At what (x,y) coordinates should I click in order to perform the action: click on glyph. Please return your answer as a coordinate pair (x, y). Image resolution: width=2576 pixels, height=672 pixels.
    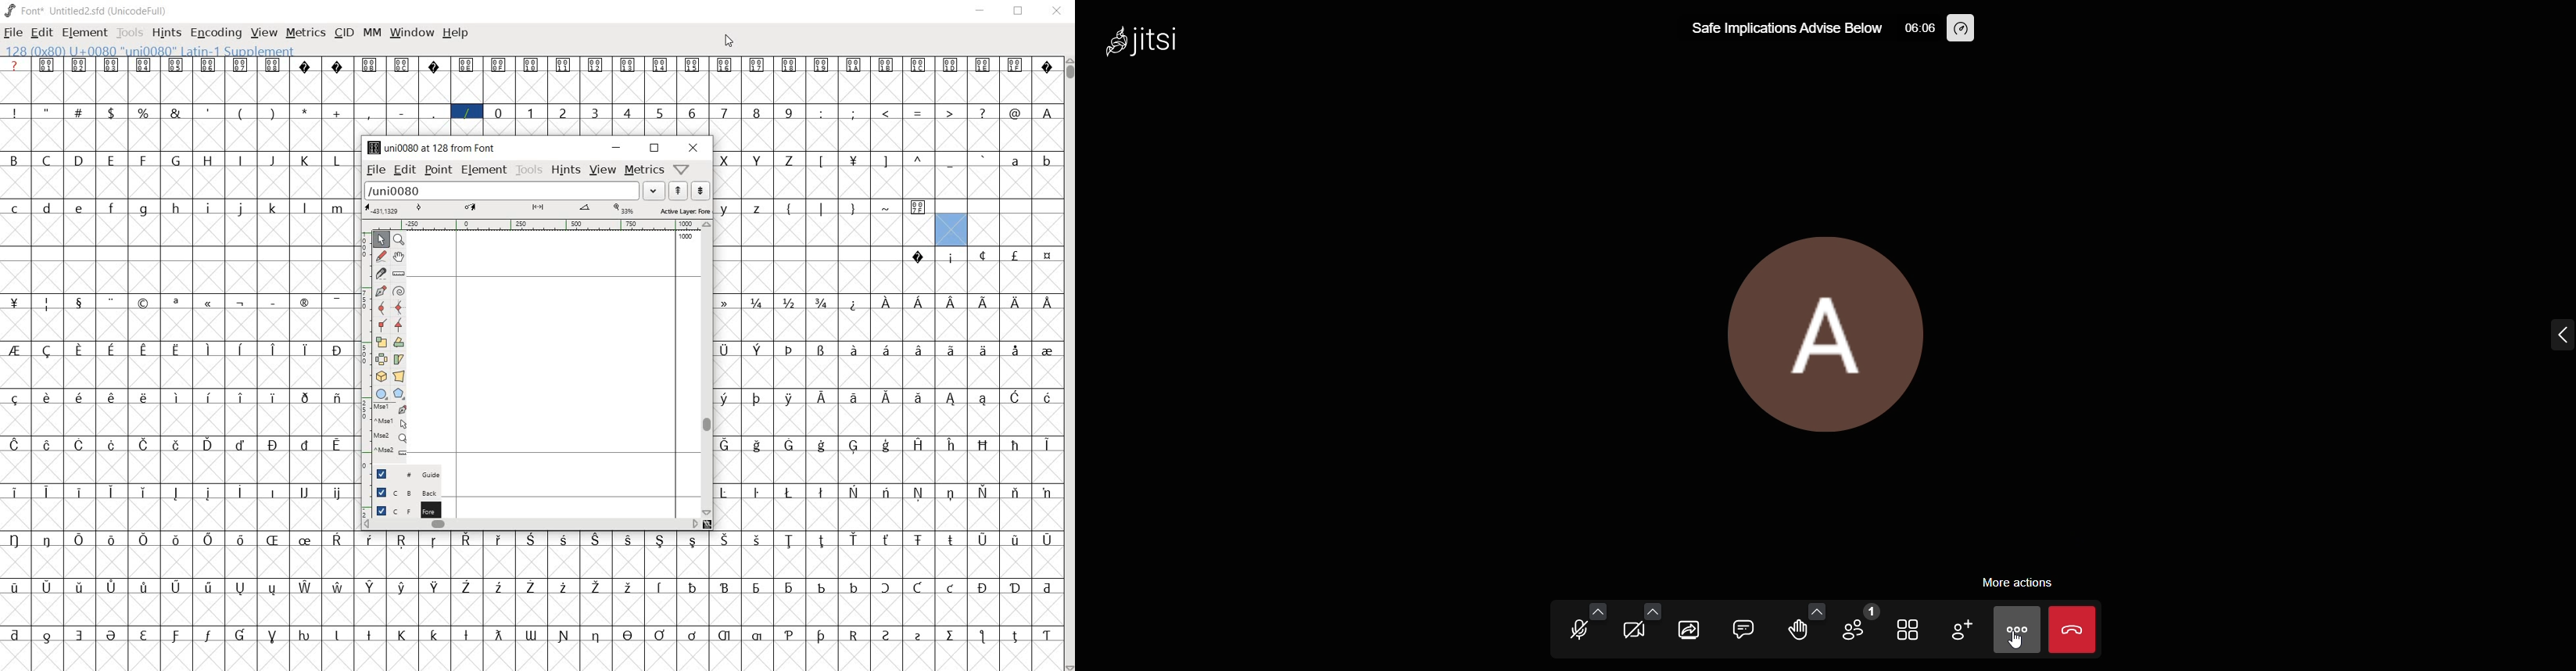
    Looking at the image, I should click on (304, 635).